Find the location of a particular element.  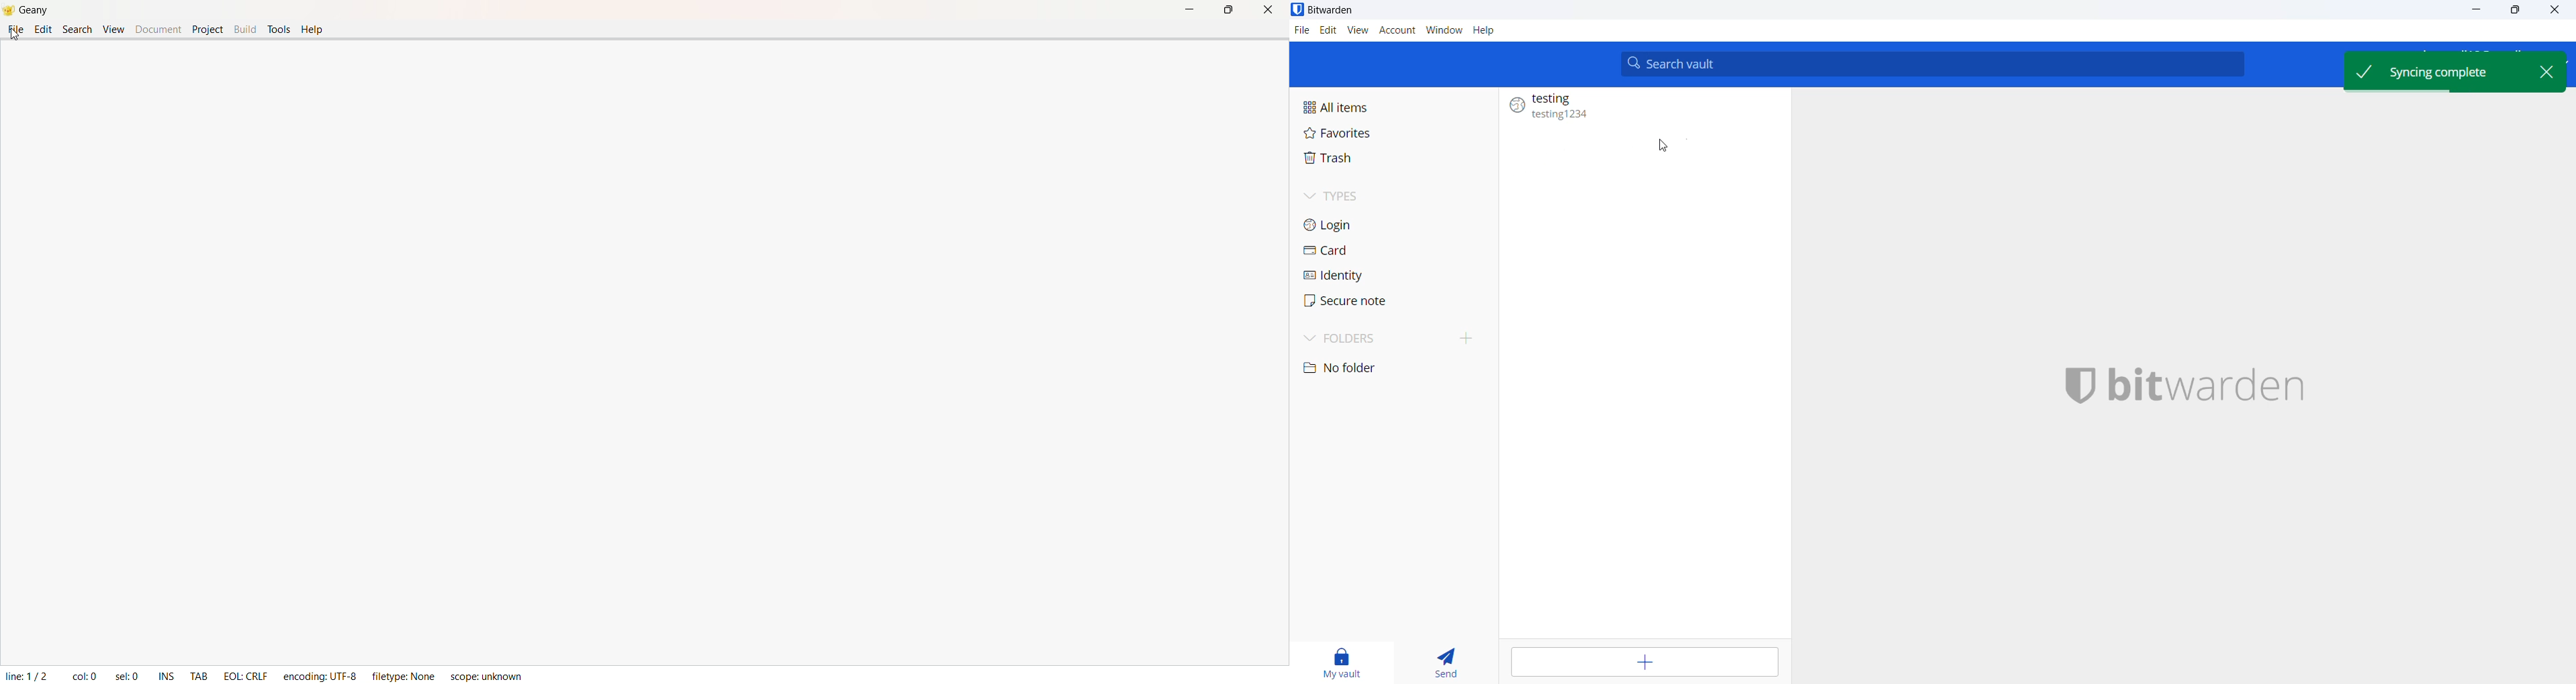

edit is located at coordinates (1328, 31).